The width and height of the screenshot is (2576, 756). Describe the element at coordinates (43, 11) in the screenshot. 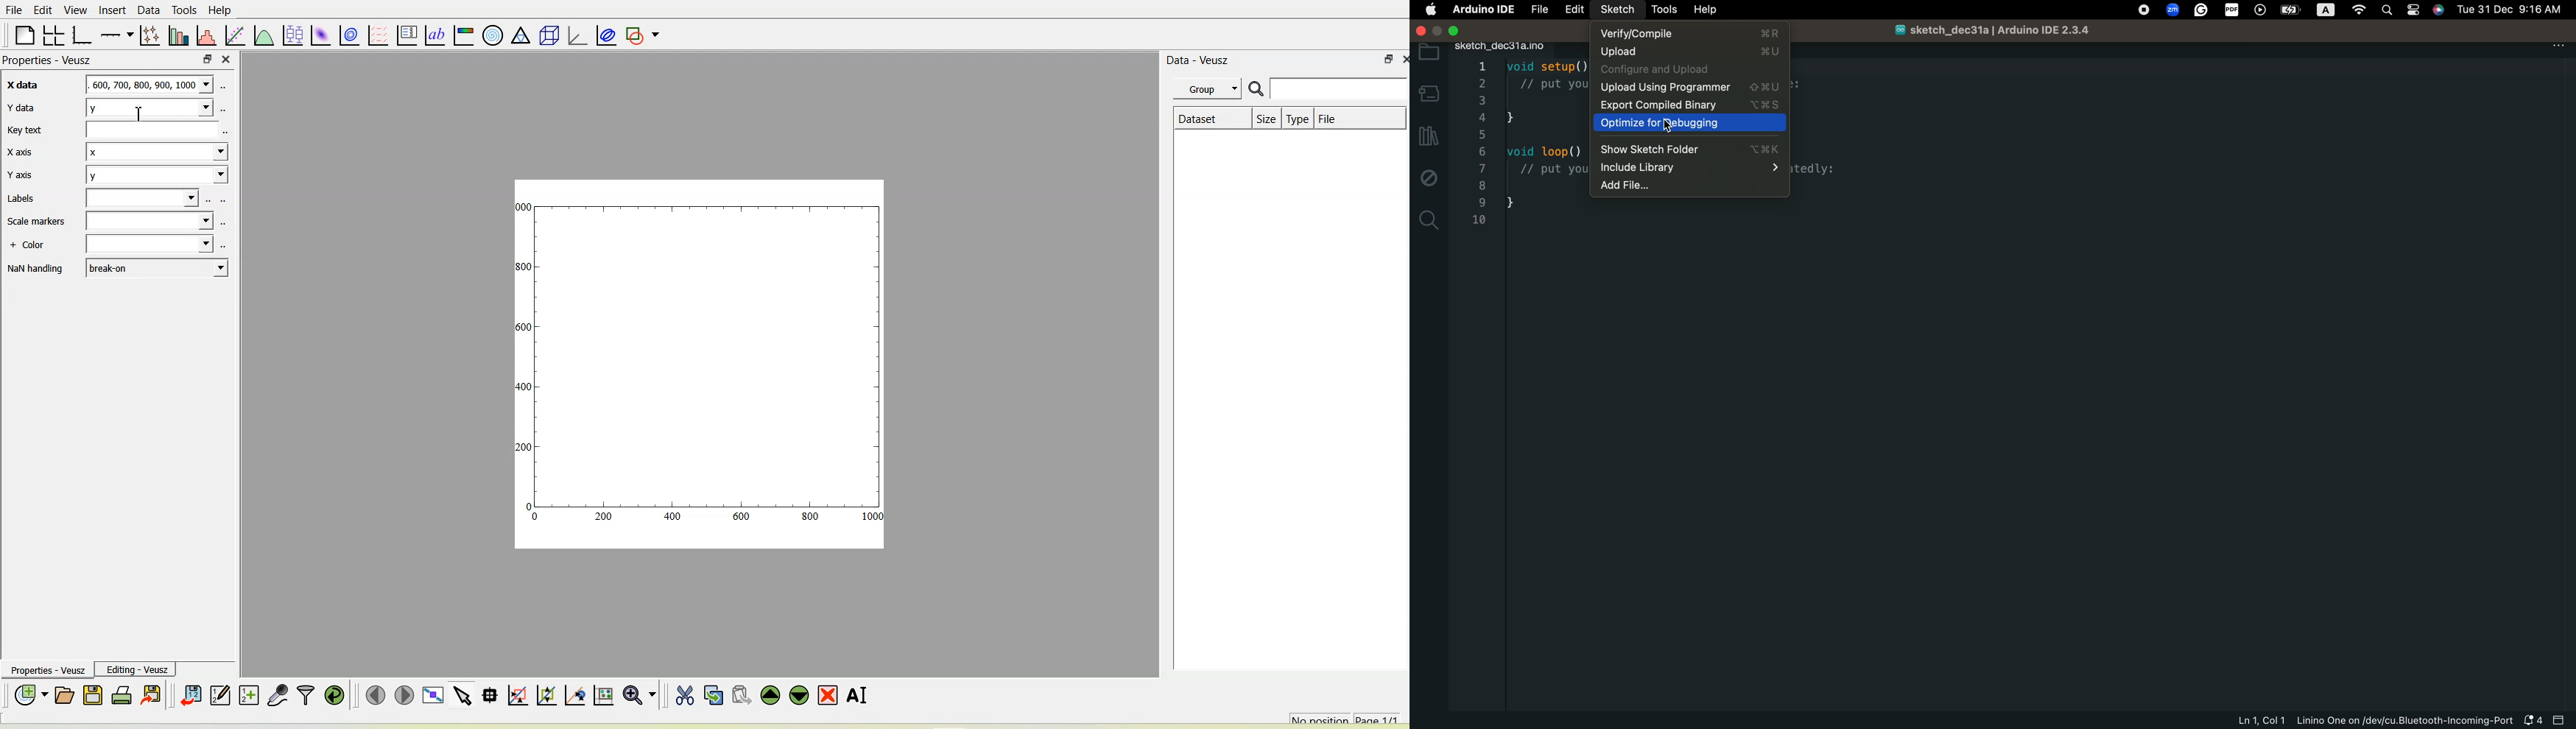

I see `Edit` at that location.